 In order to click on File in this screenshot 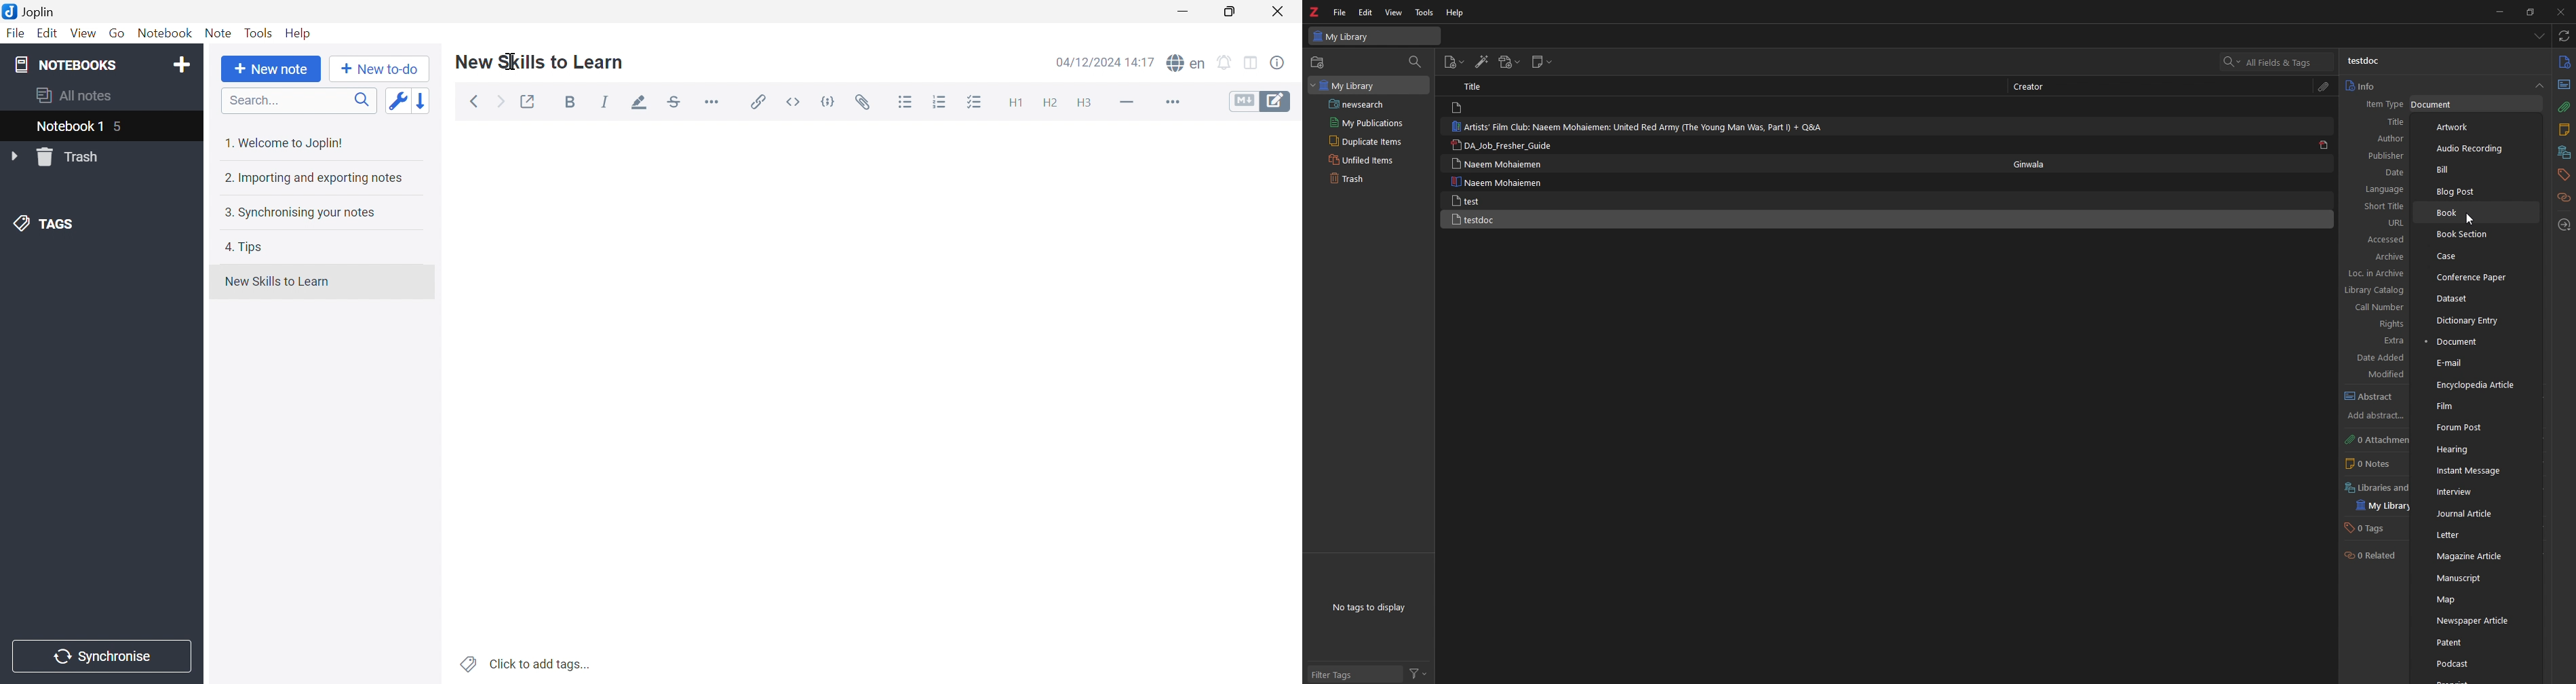, I will do `click(16, 33)`.